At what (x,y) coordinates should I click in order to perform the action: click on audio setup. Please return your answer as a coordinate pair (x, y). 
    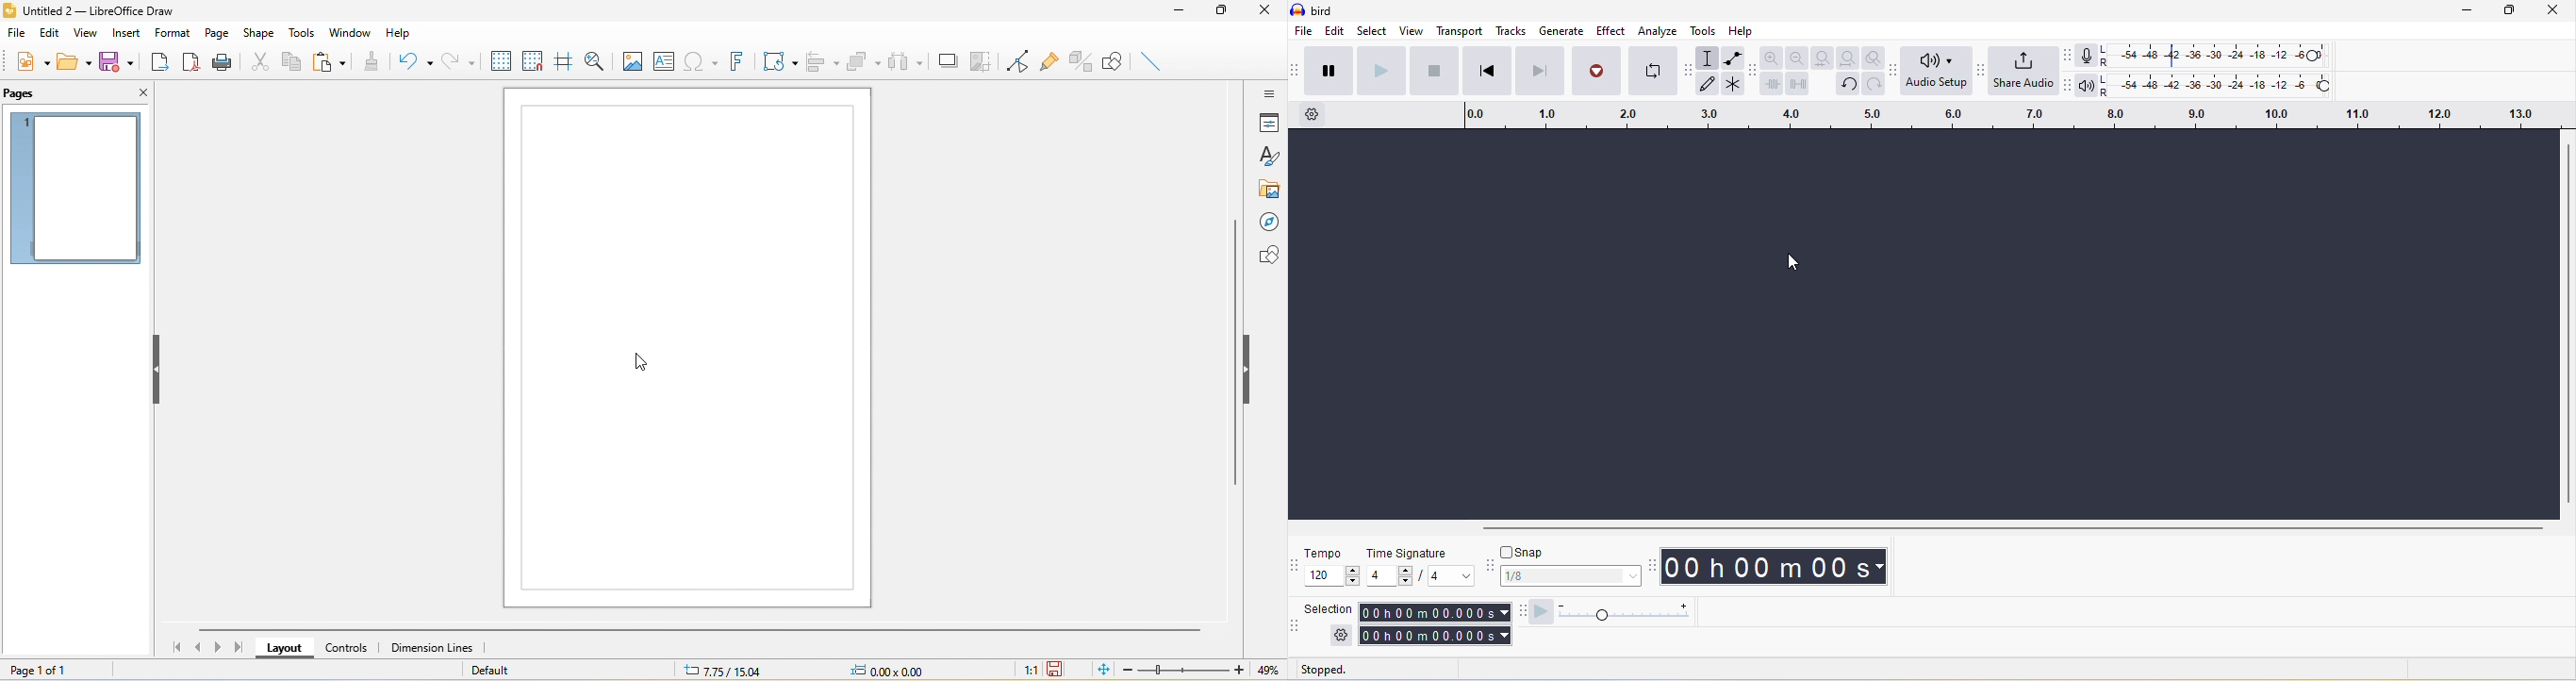
    Looking at the image, I should click on (1938, 72).